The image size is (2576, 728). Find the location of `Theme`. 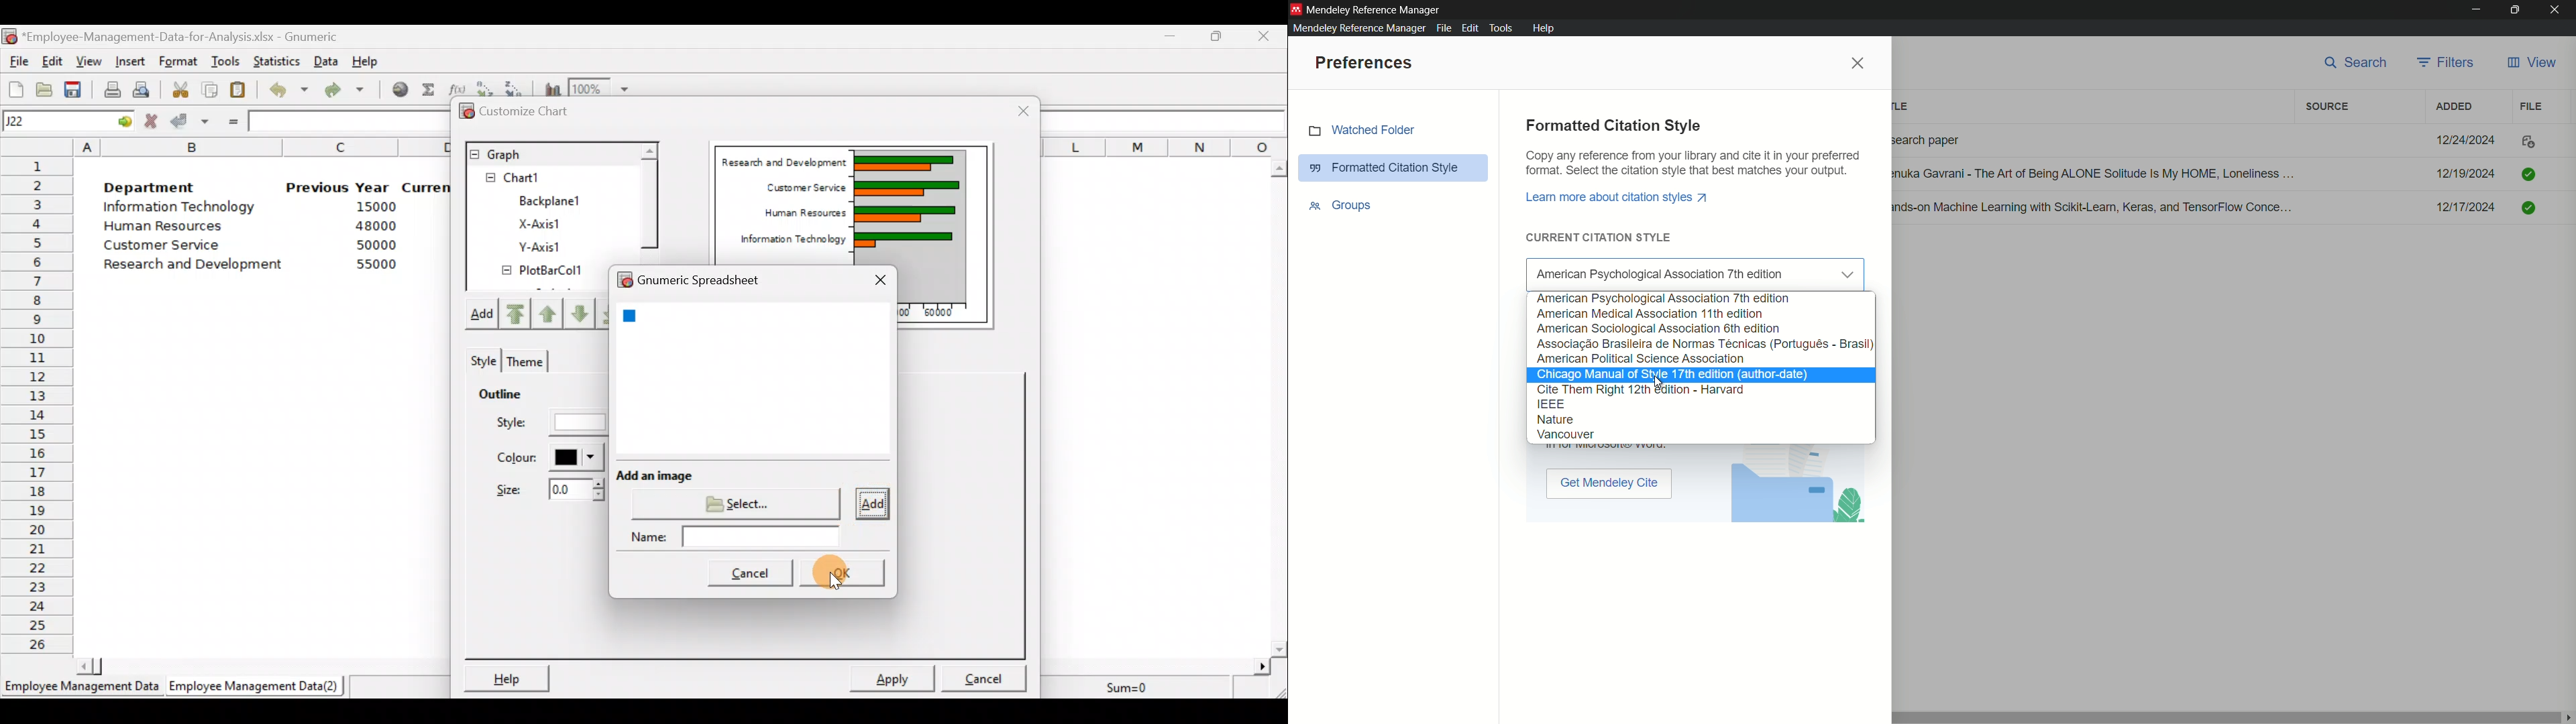

Theme is located at coordinates (528, 359).